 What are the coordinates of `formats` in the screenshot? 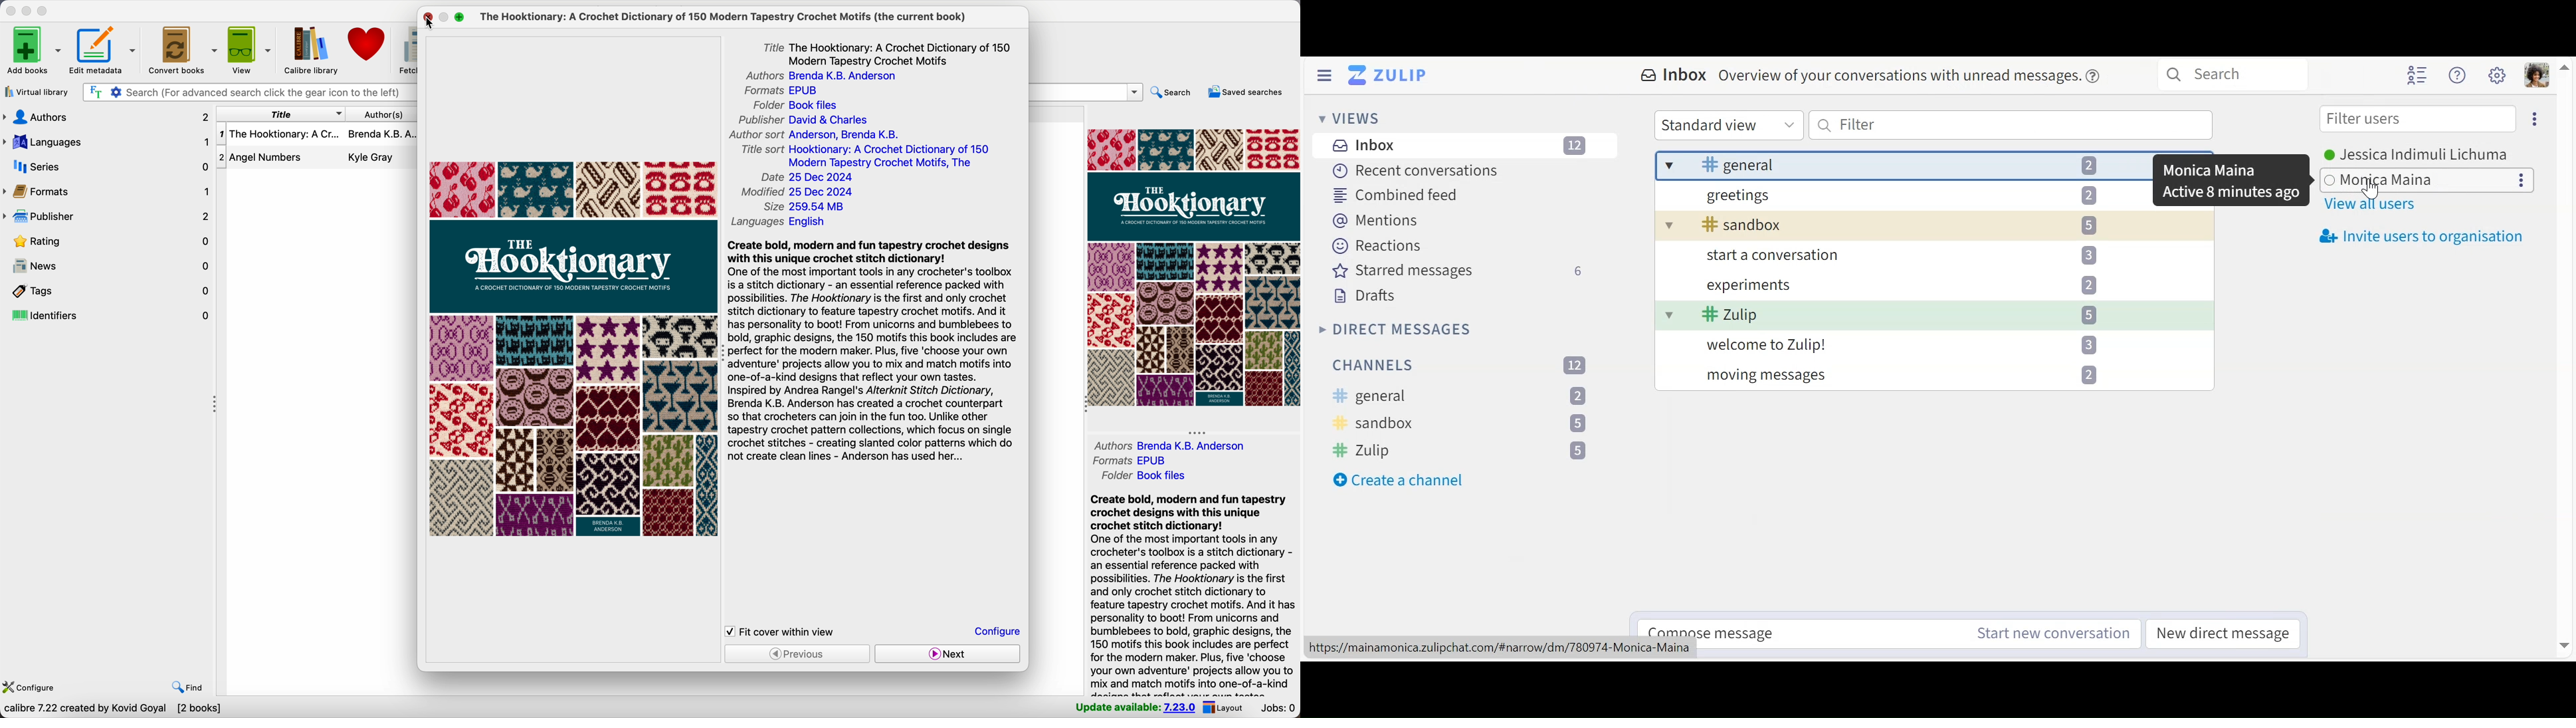 It's located at (1128, 460).